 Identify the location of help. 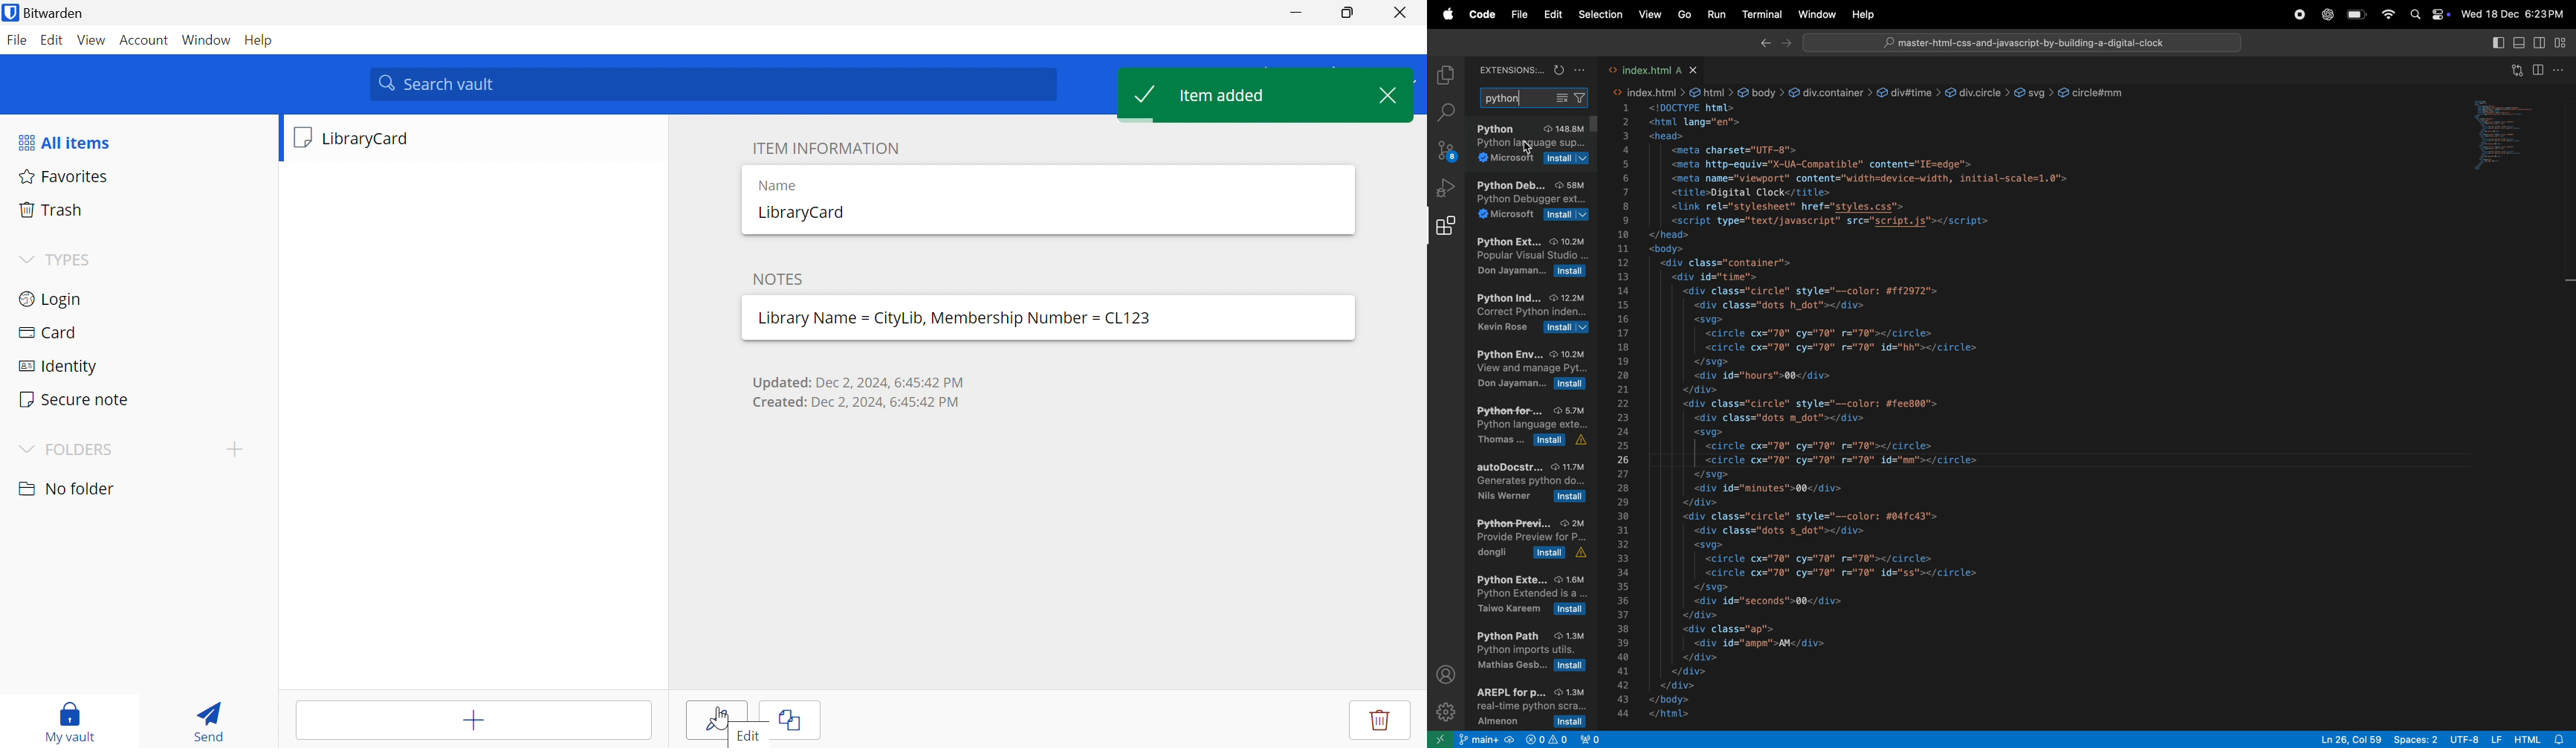
(261, 39).